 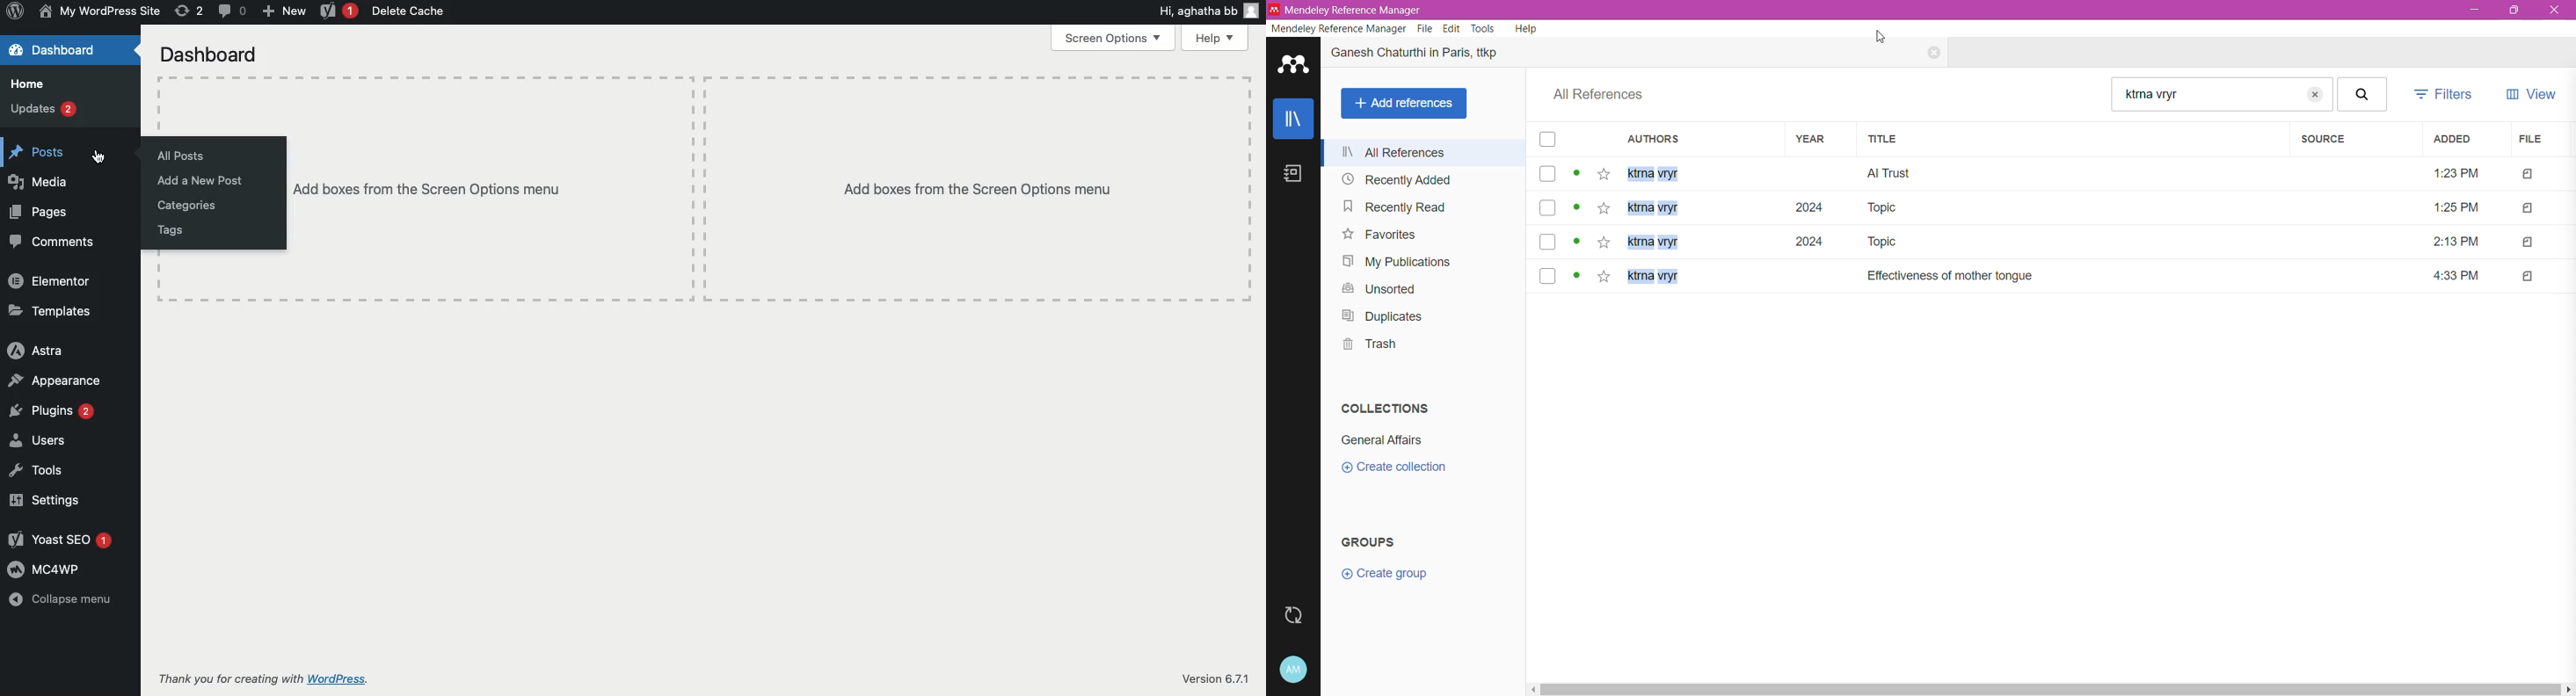 I want to click on Close, so click(x=1928, y=54).